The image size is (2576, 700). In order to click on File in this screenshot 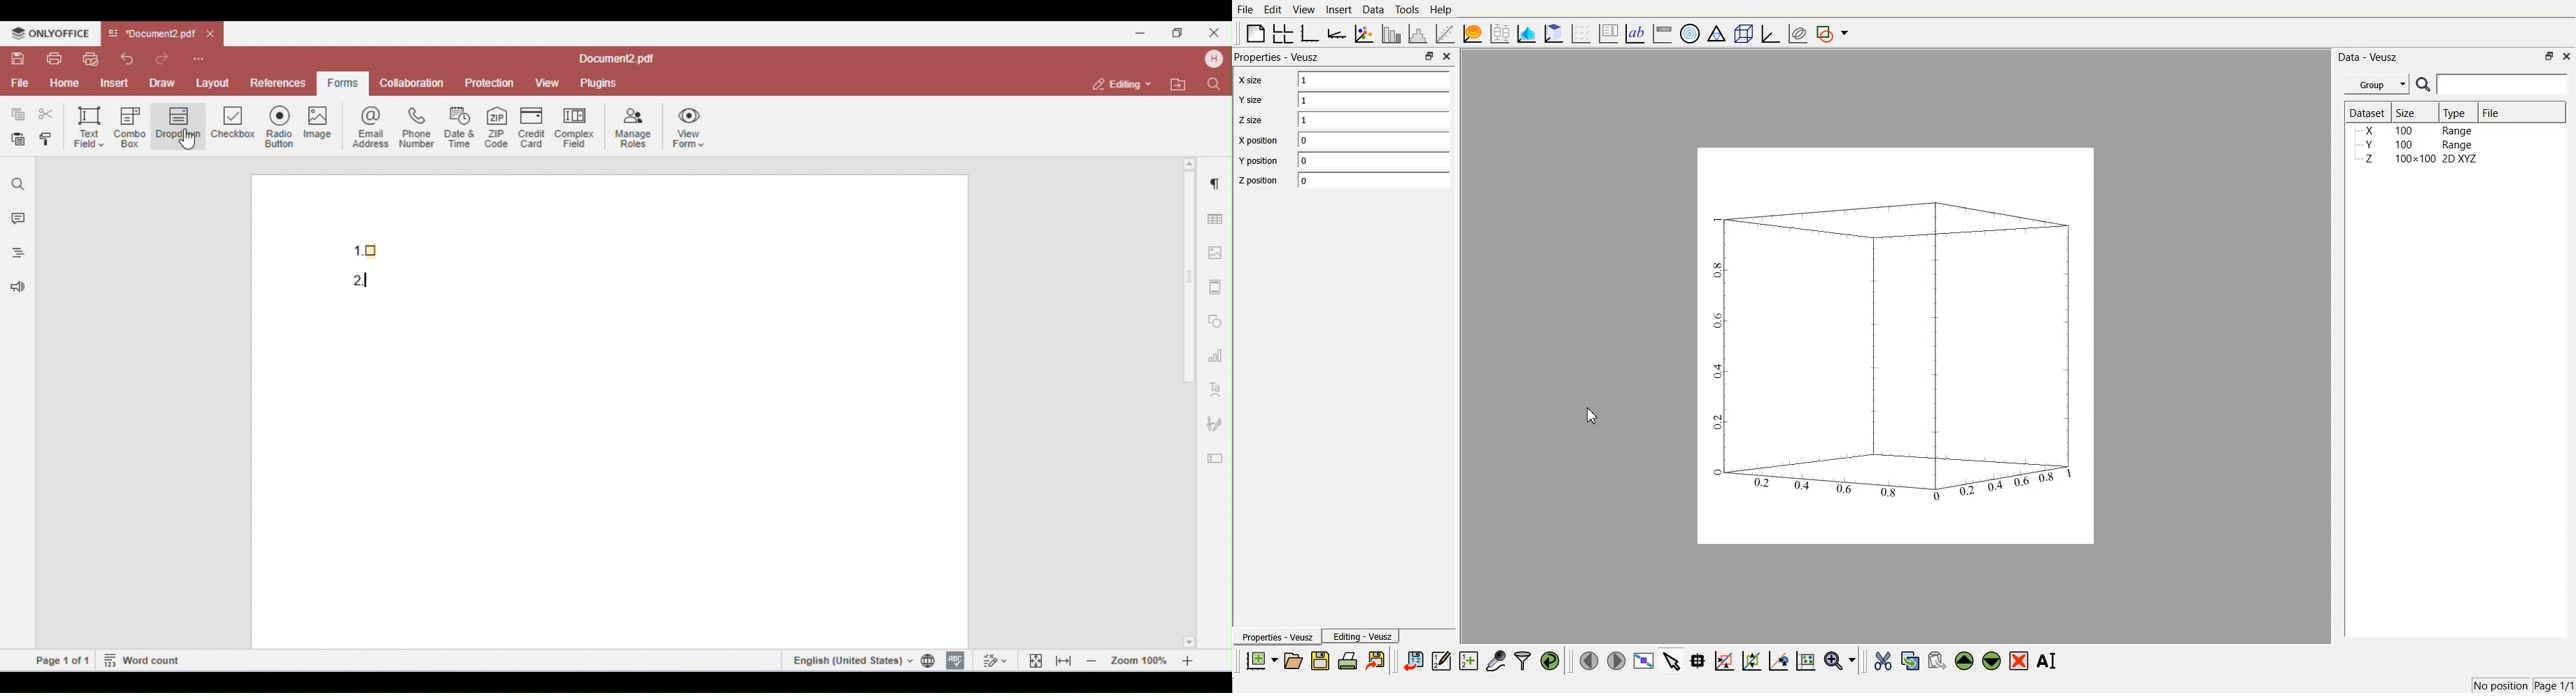, I will do `click(2493, 112)`.